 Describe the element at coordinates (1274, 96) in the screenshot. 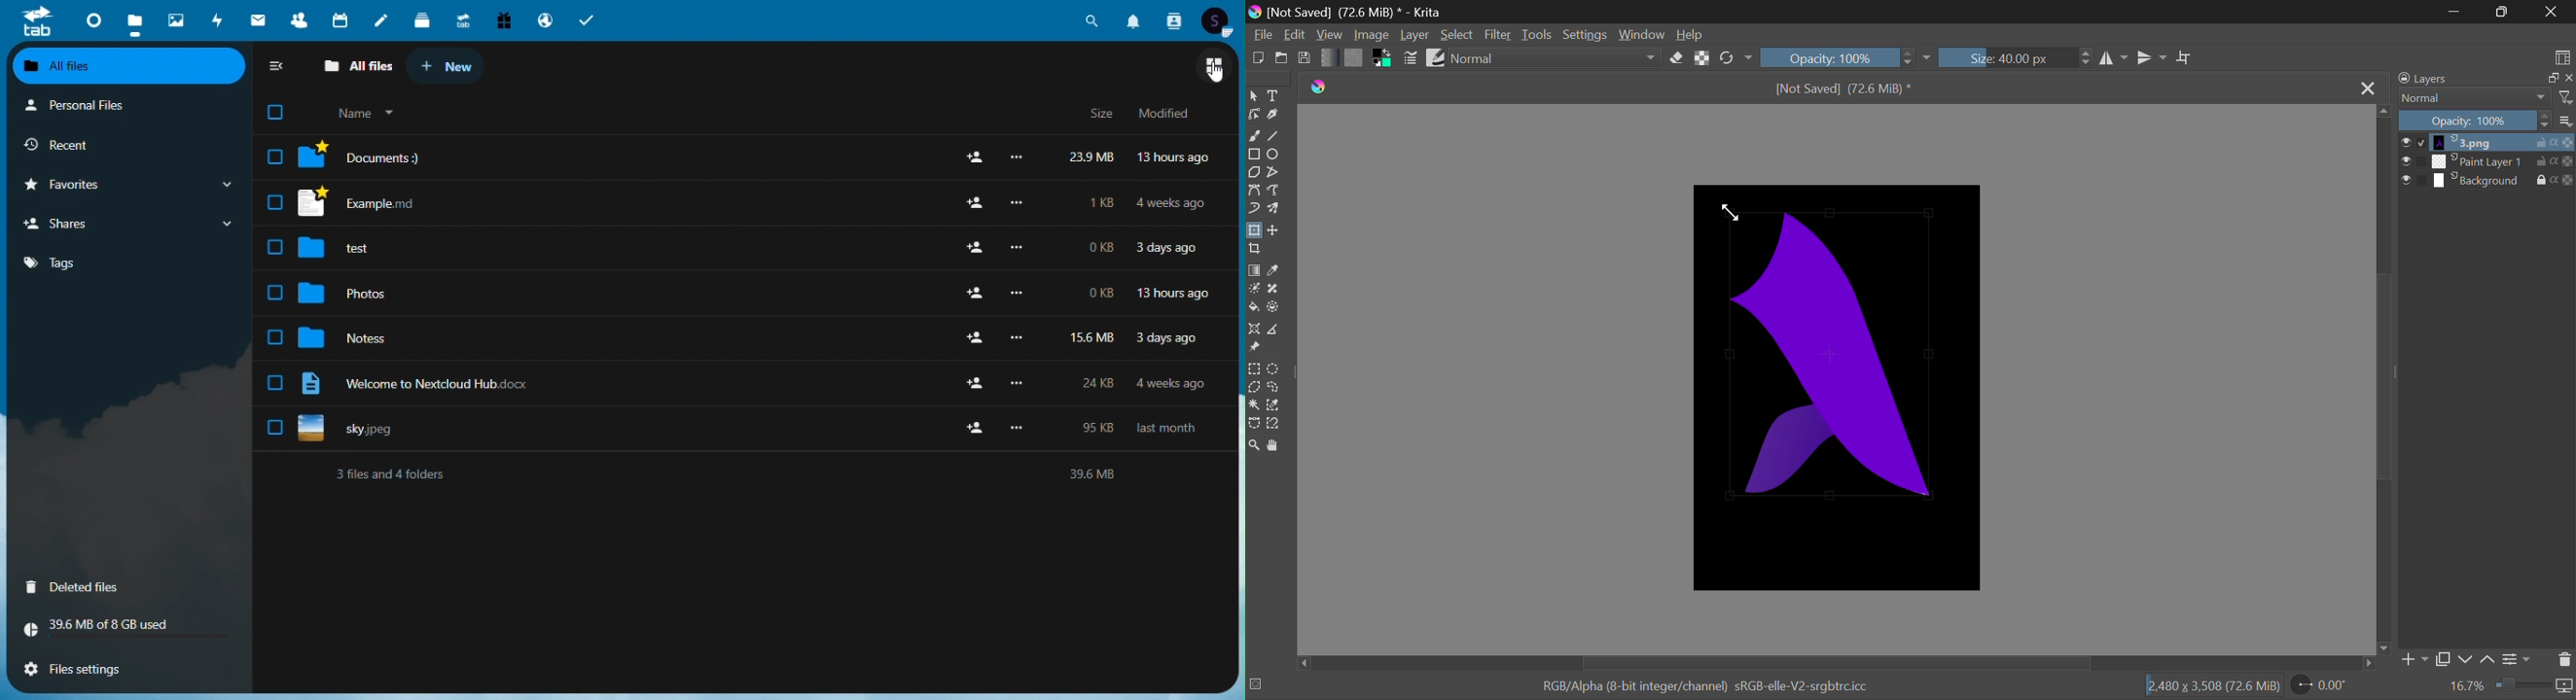

I see `Text` at that location.